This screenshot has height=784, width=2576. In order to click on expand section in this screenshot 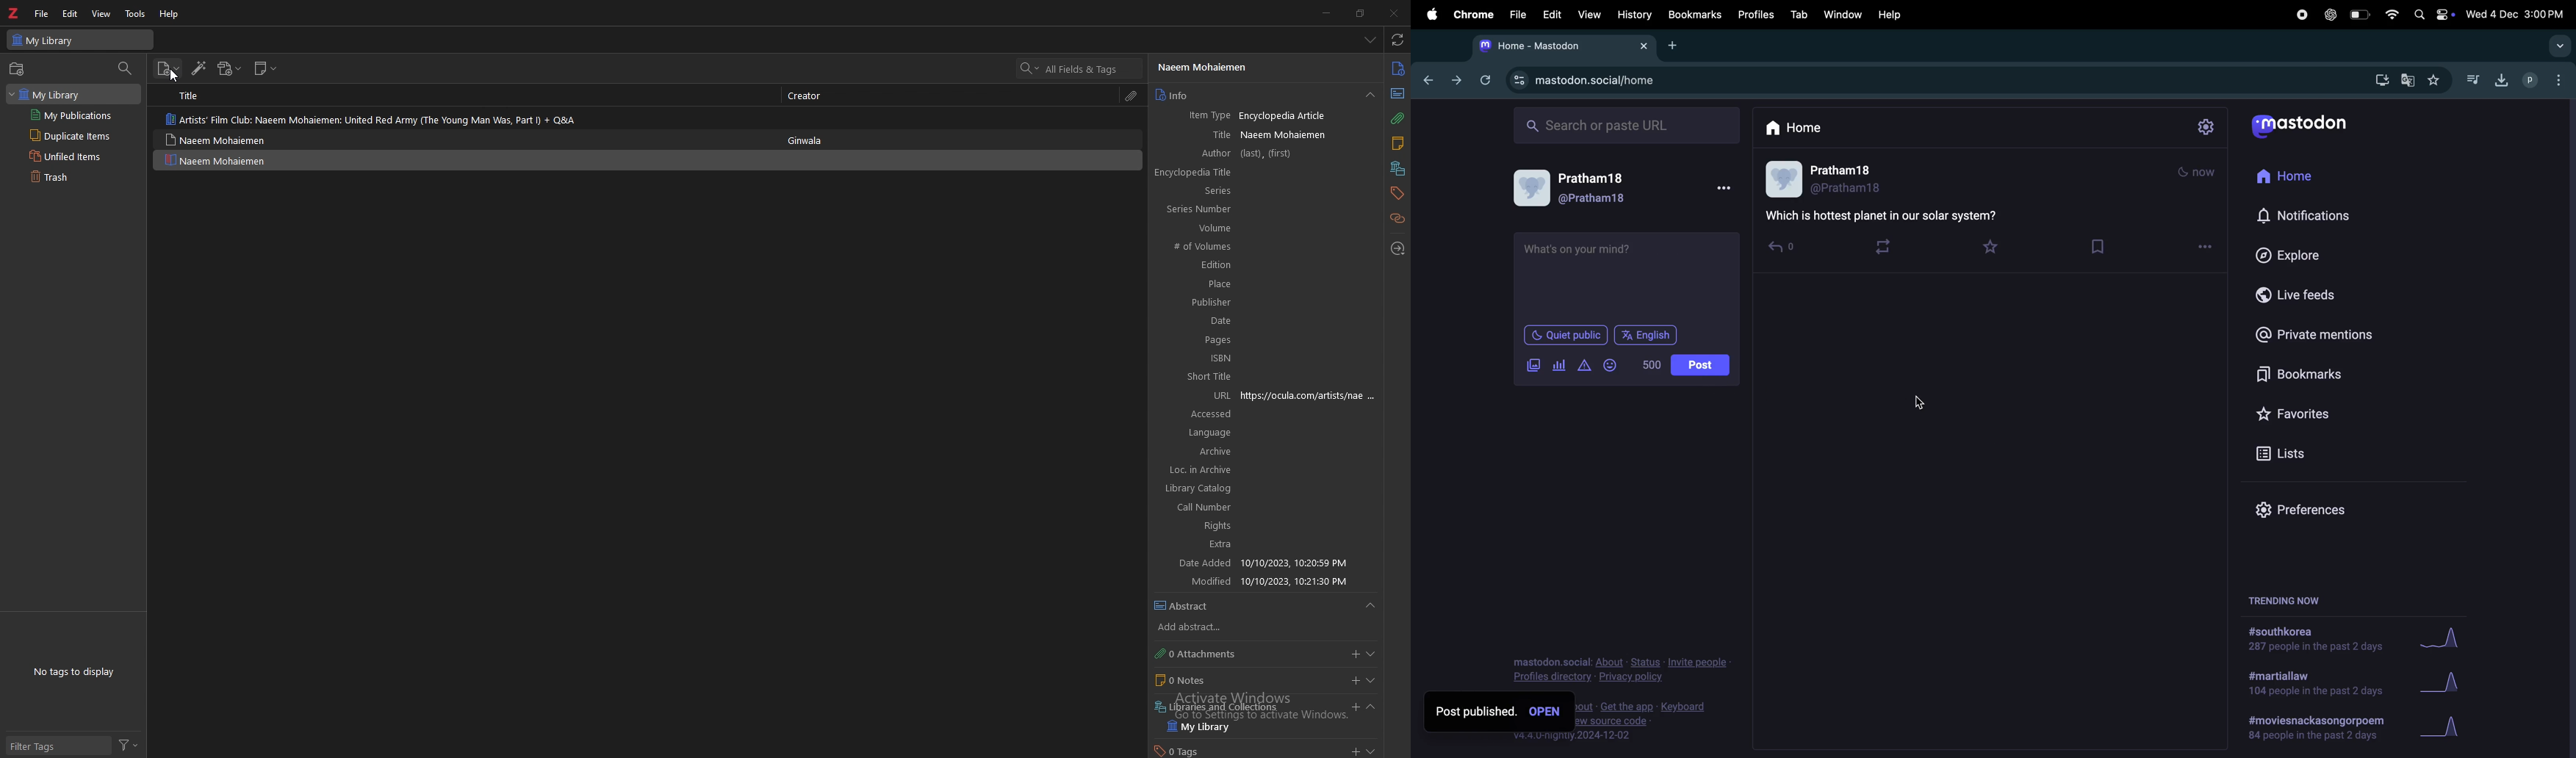, I will do `click(1384, 749)`.